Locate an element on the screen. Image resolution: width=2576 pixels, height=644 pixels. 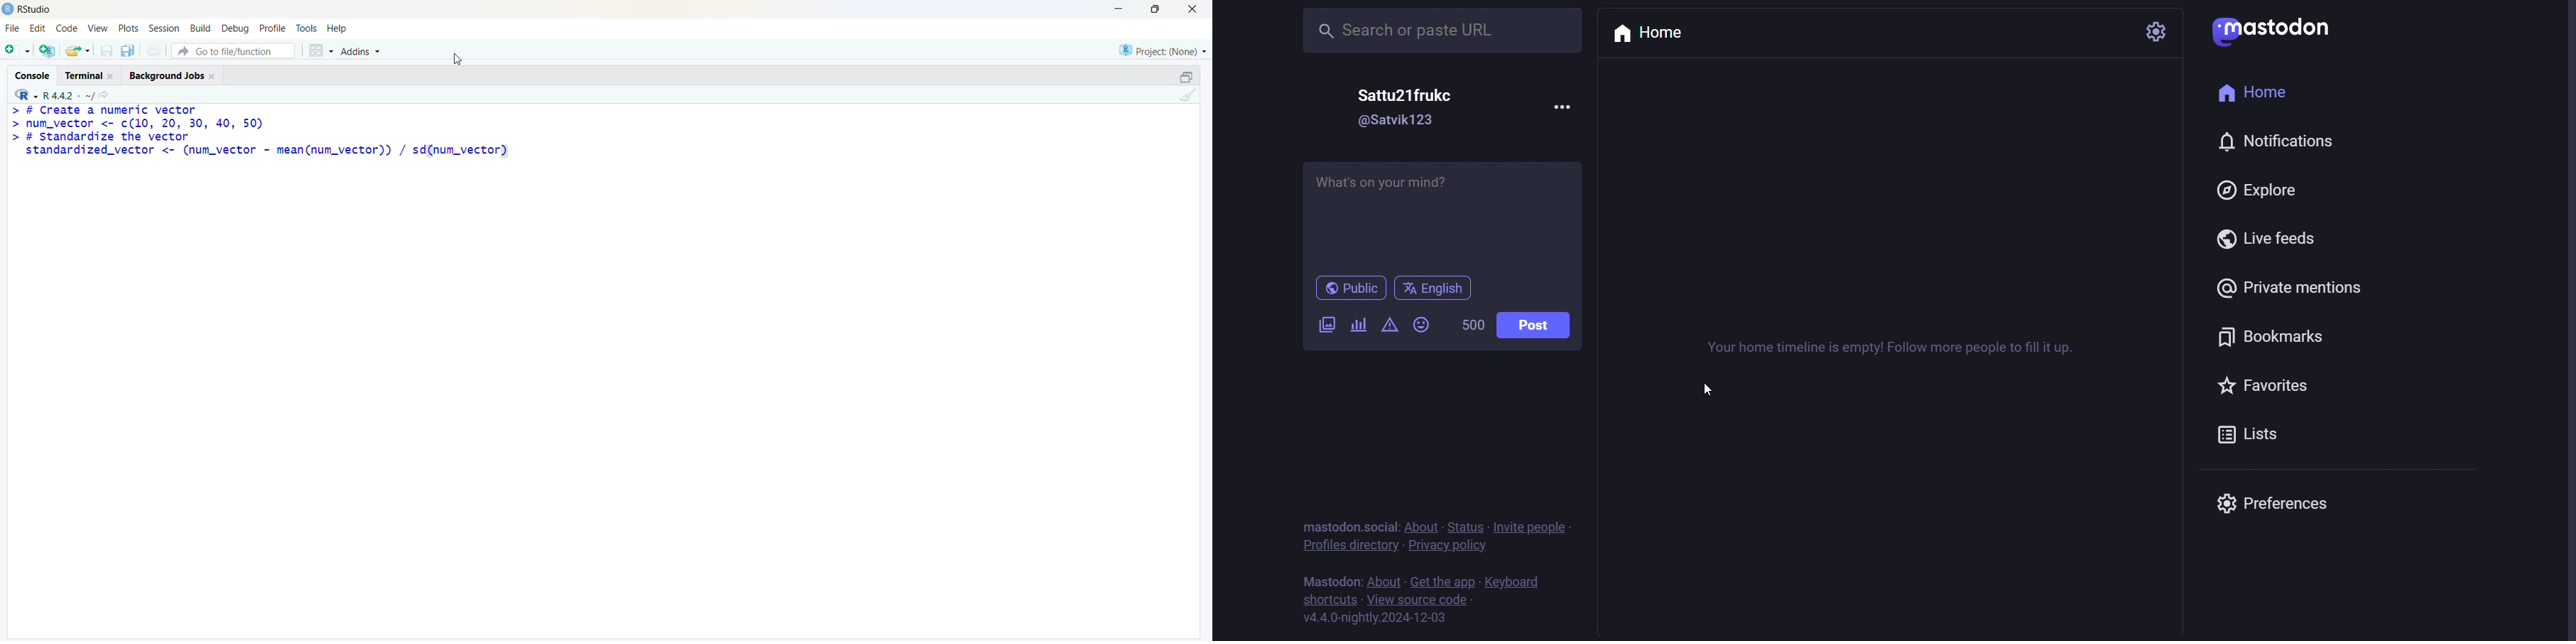
explore is located at coordinates (2259, 189).